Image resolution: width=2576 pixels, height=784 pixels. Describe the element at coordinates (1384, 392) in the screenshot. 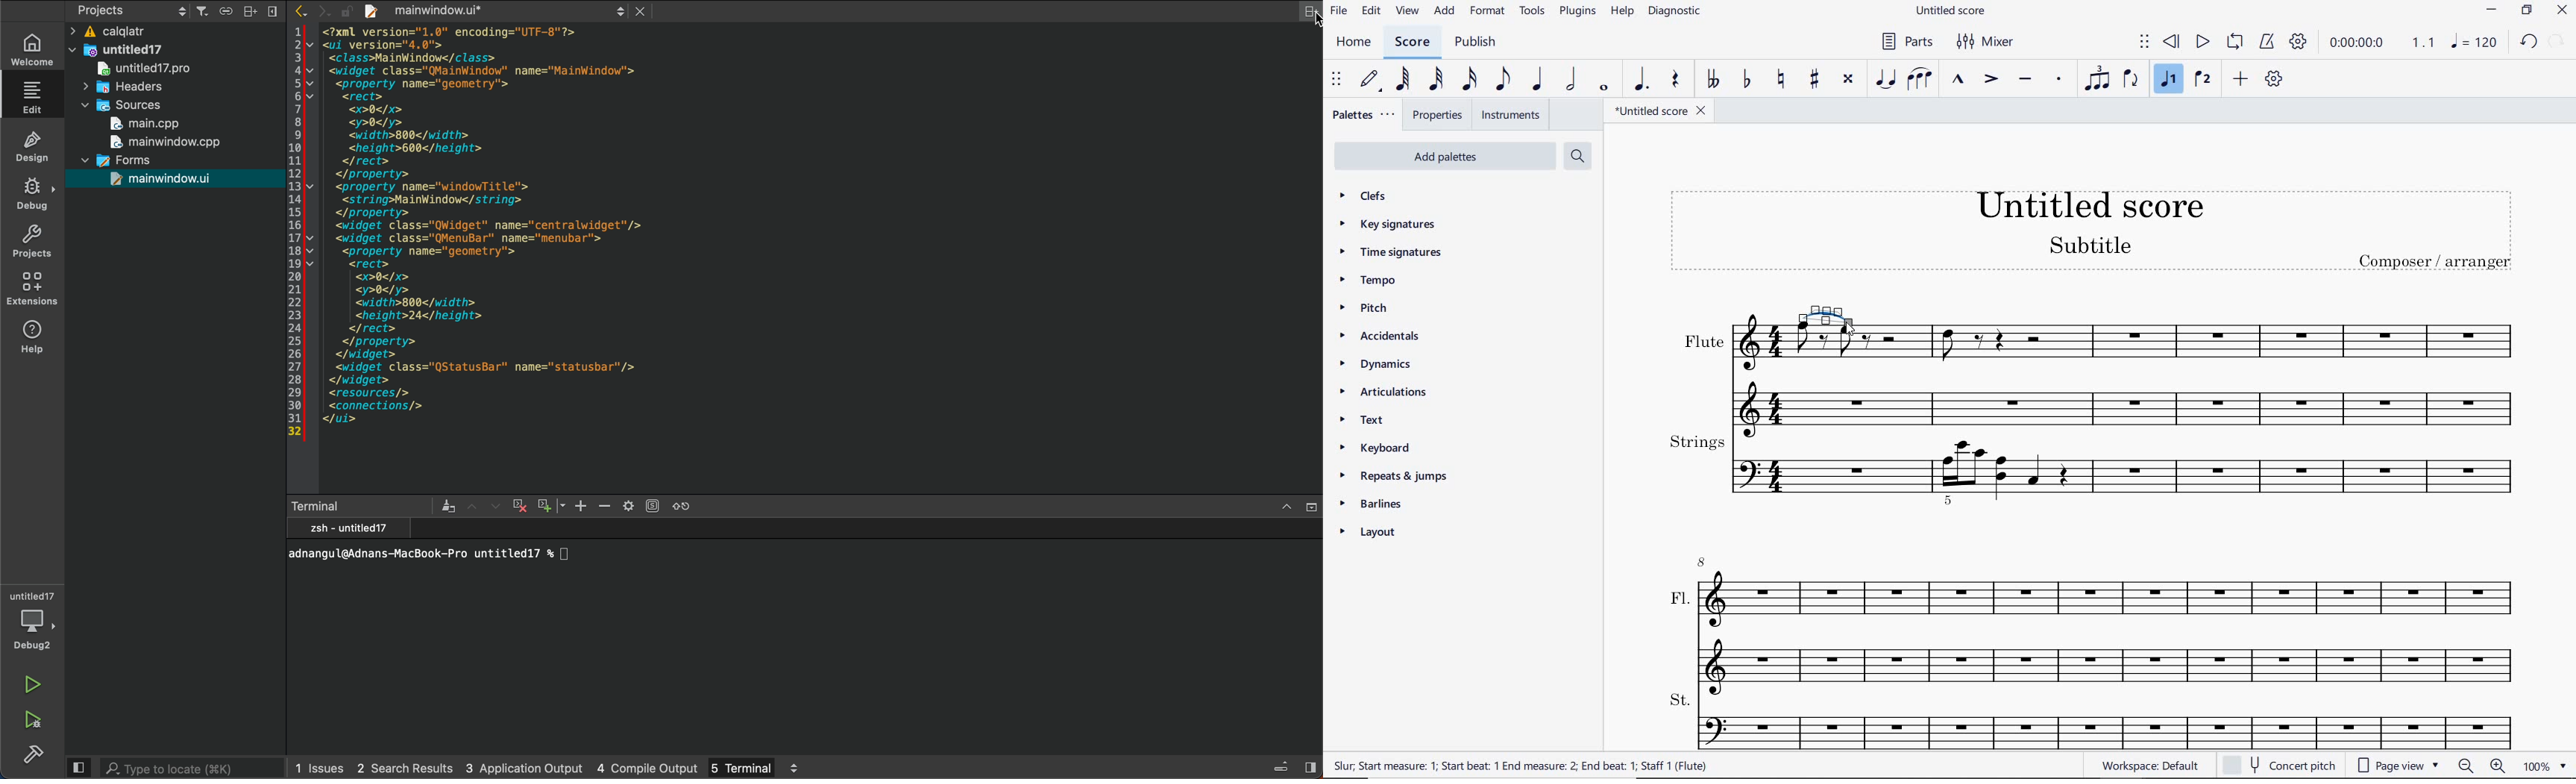

I see `articulations` at that location.